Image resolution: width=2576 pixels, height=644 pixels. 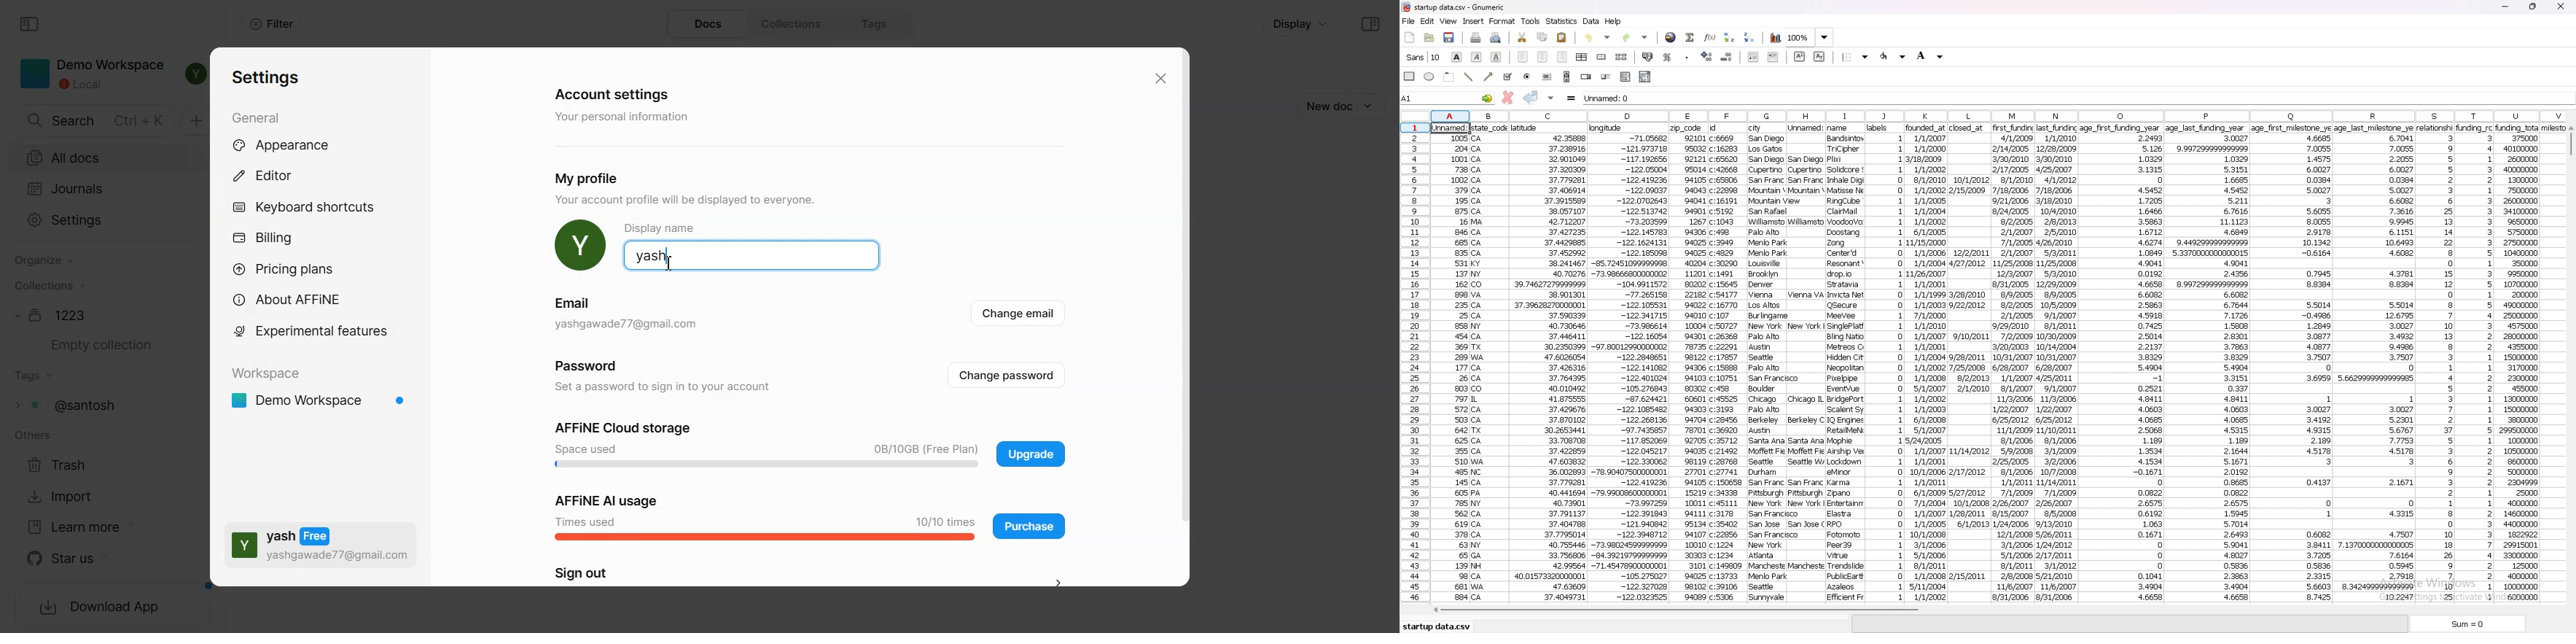 I want to click on thousands separator, so click(x=1687, y=56).